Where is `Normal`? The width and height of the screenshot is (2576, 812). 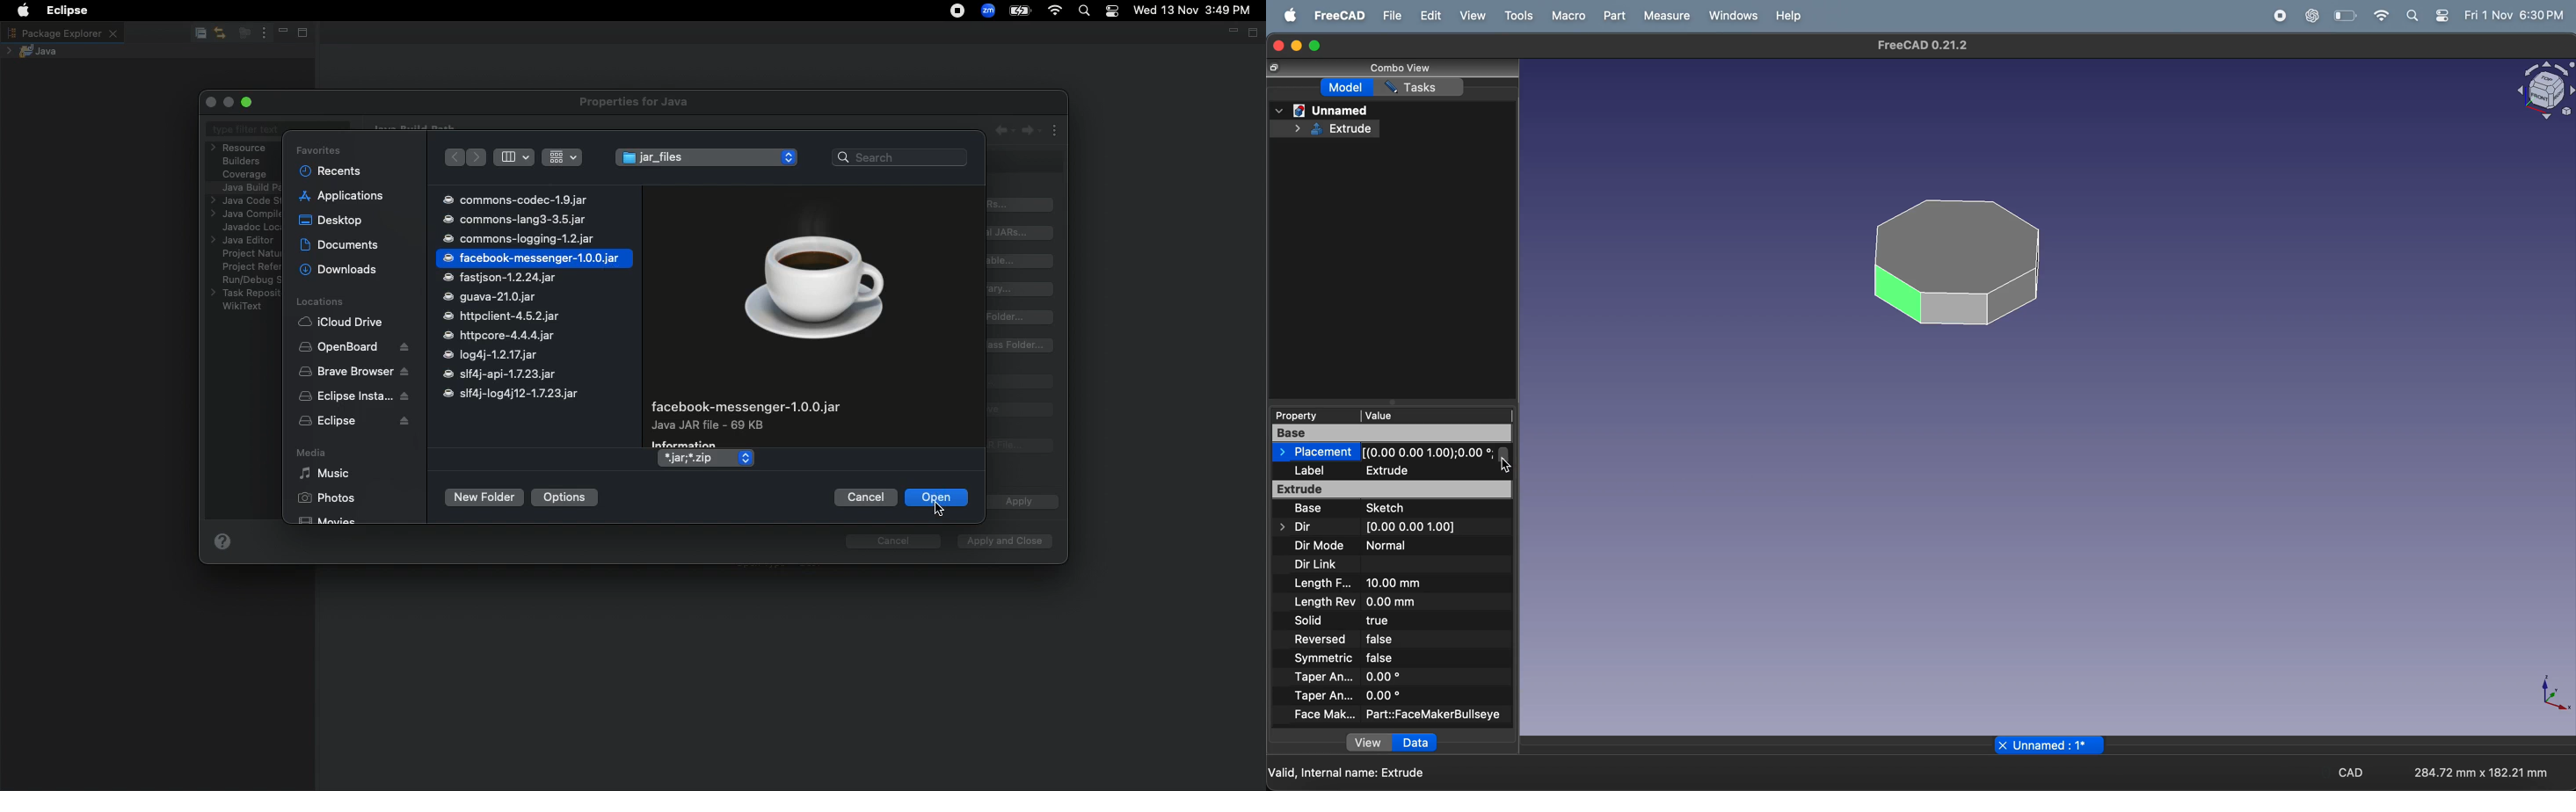
Normal is located at coordinates (1388, 545).